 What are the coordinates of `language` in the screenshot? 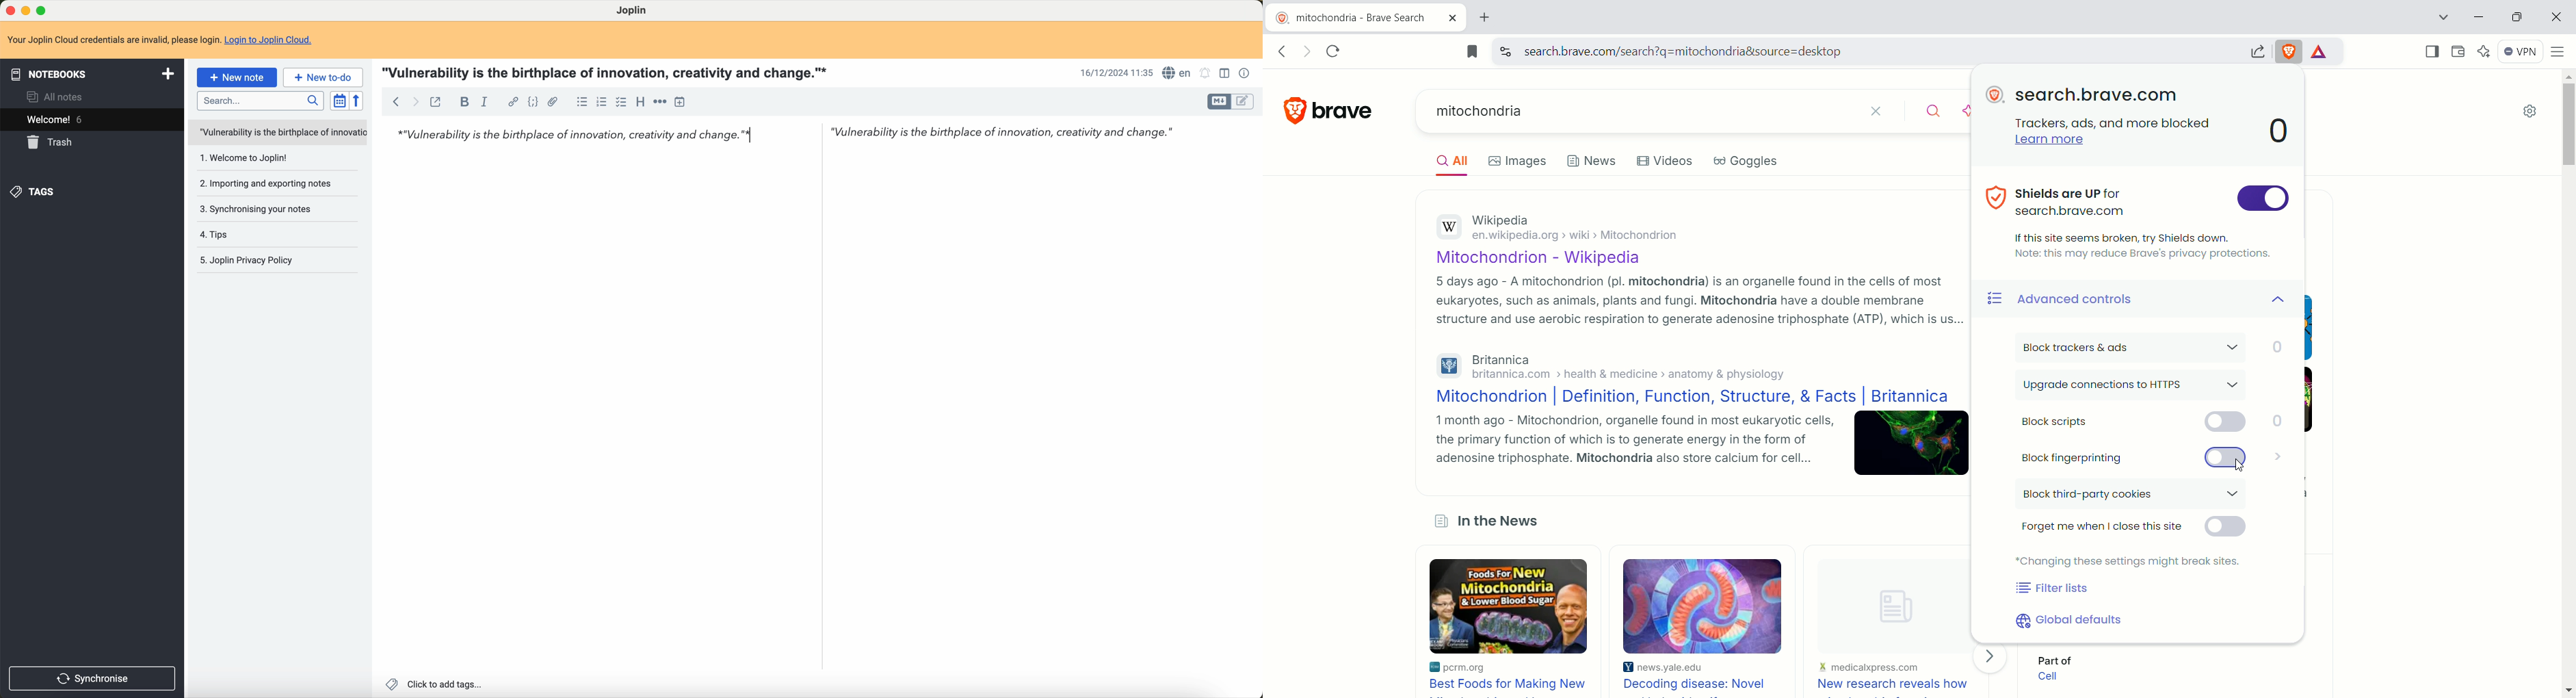 It's located at (1177, 73).